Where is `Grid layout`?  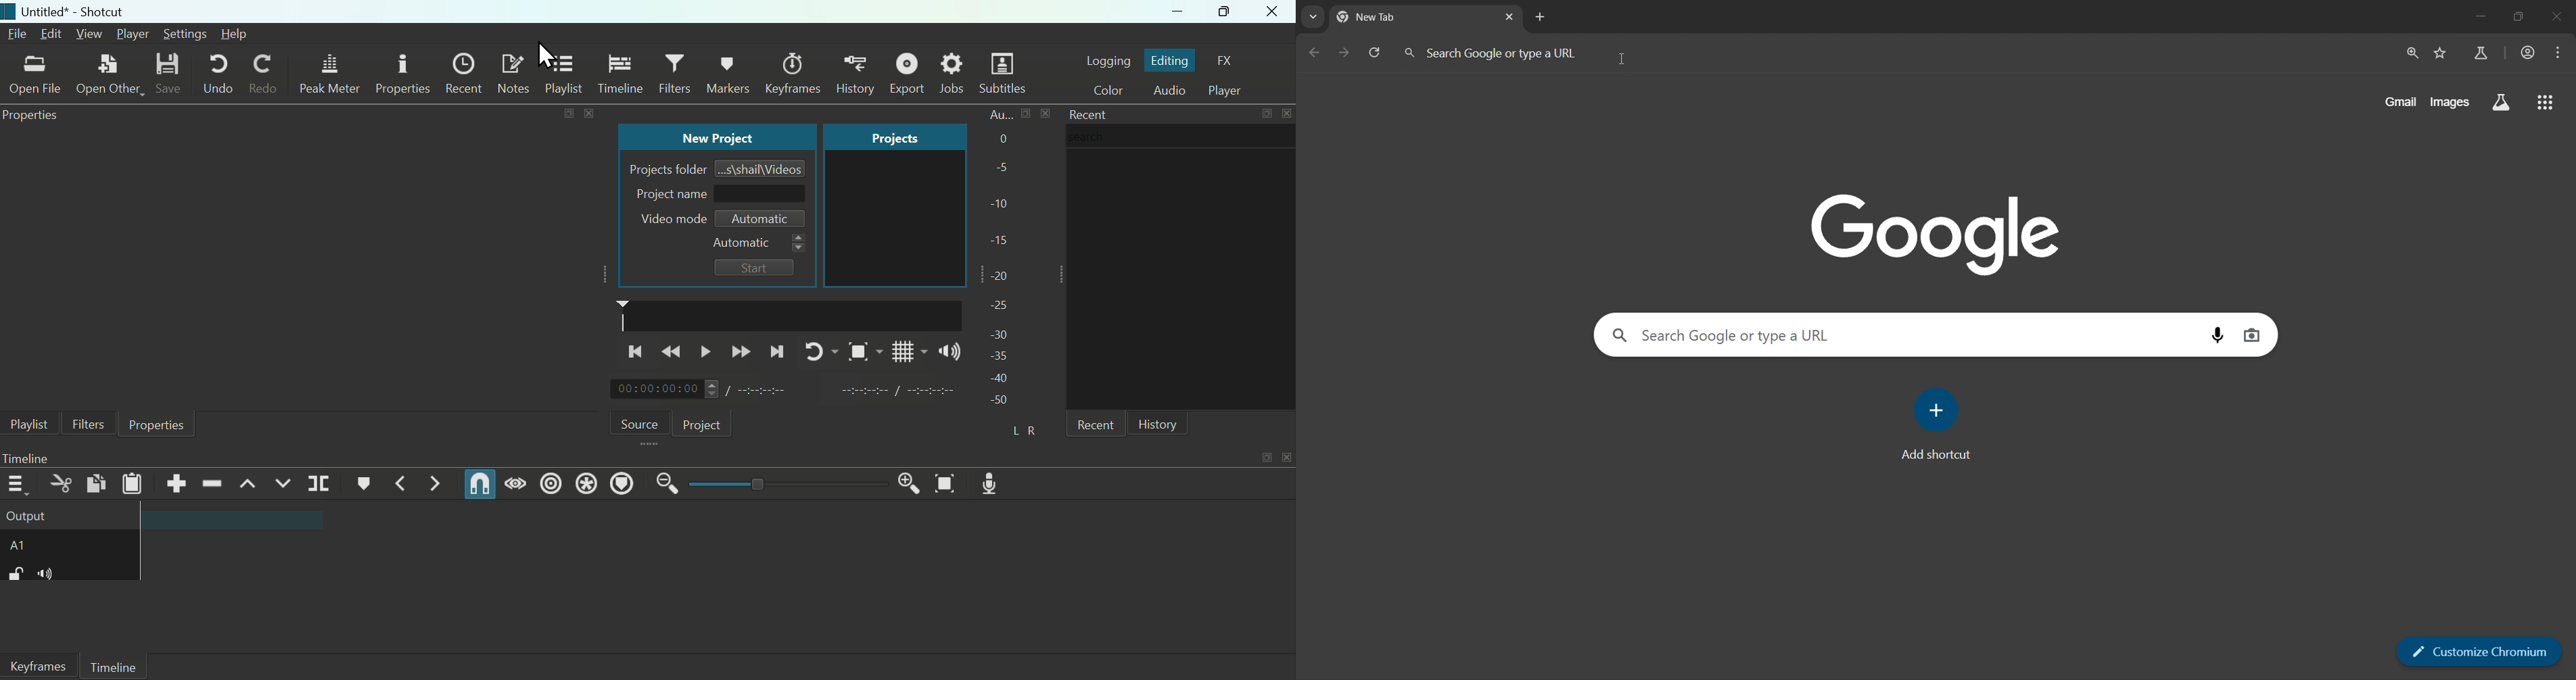
Grid layout is located at coordinates (908, 350).